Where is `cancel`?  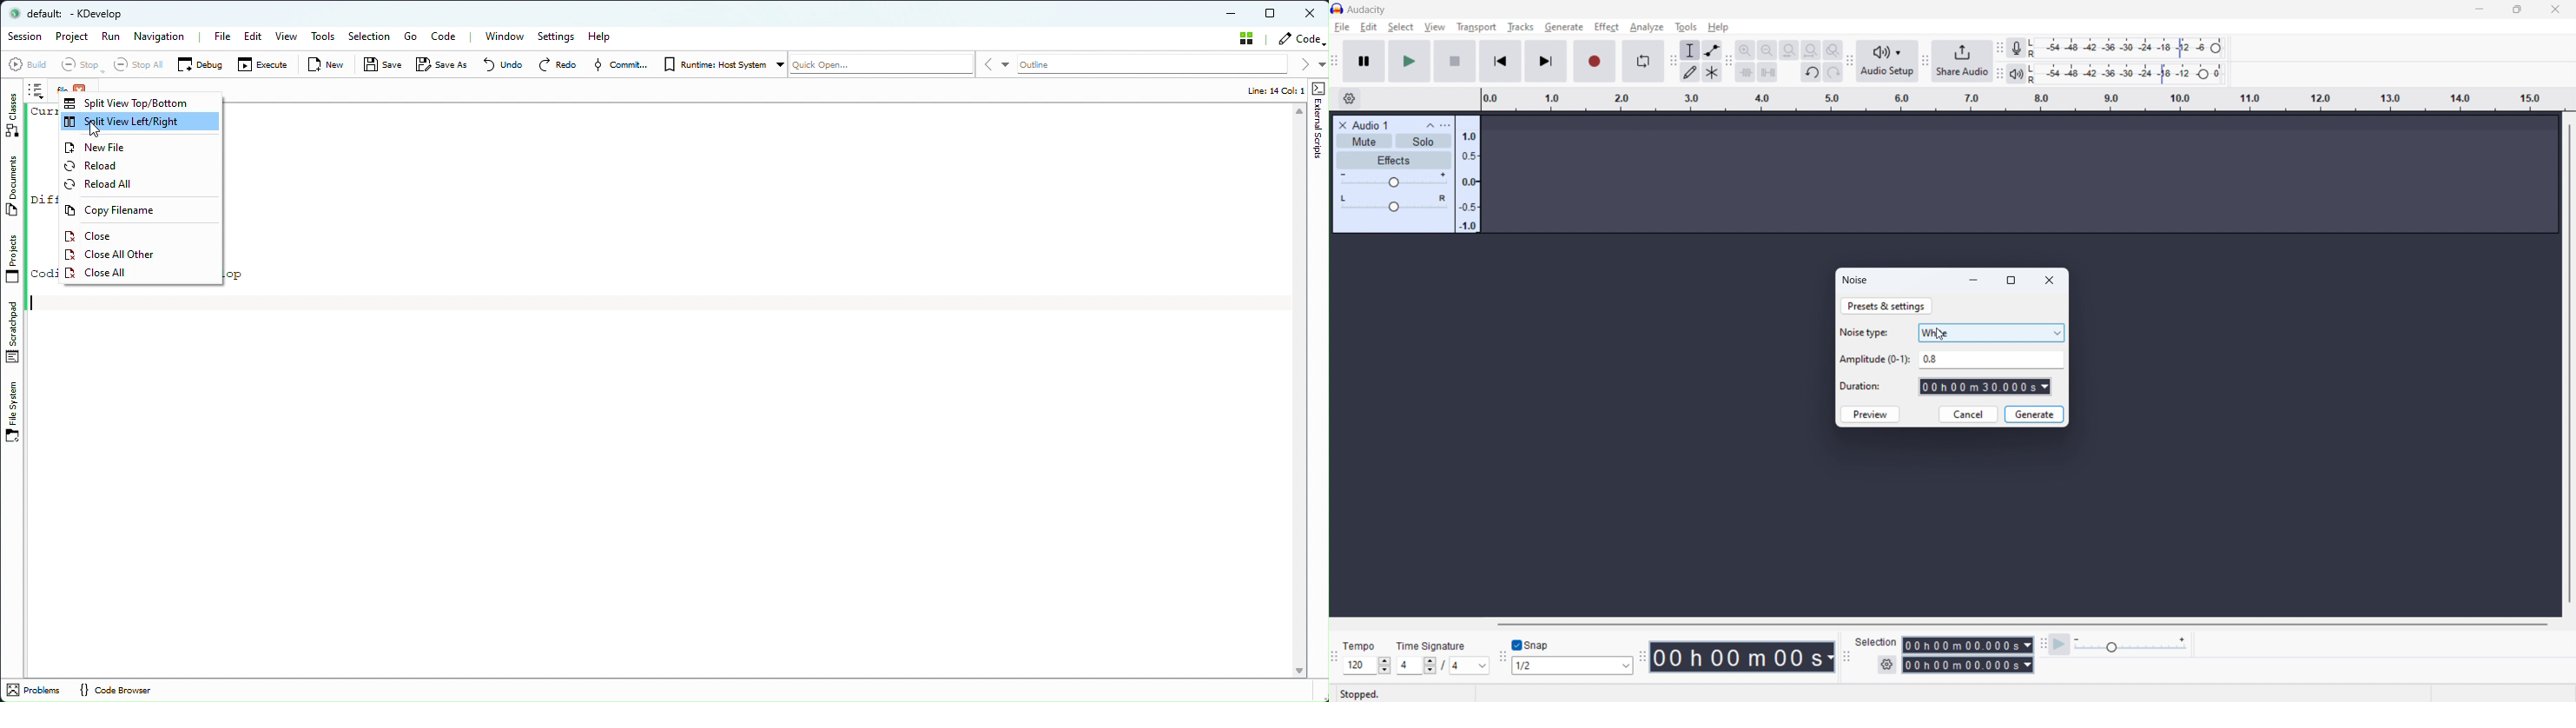 cancel is located at coordinates (1968, 414).